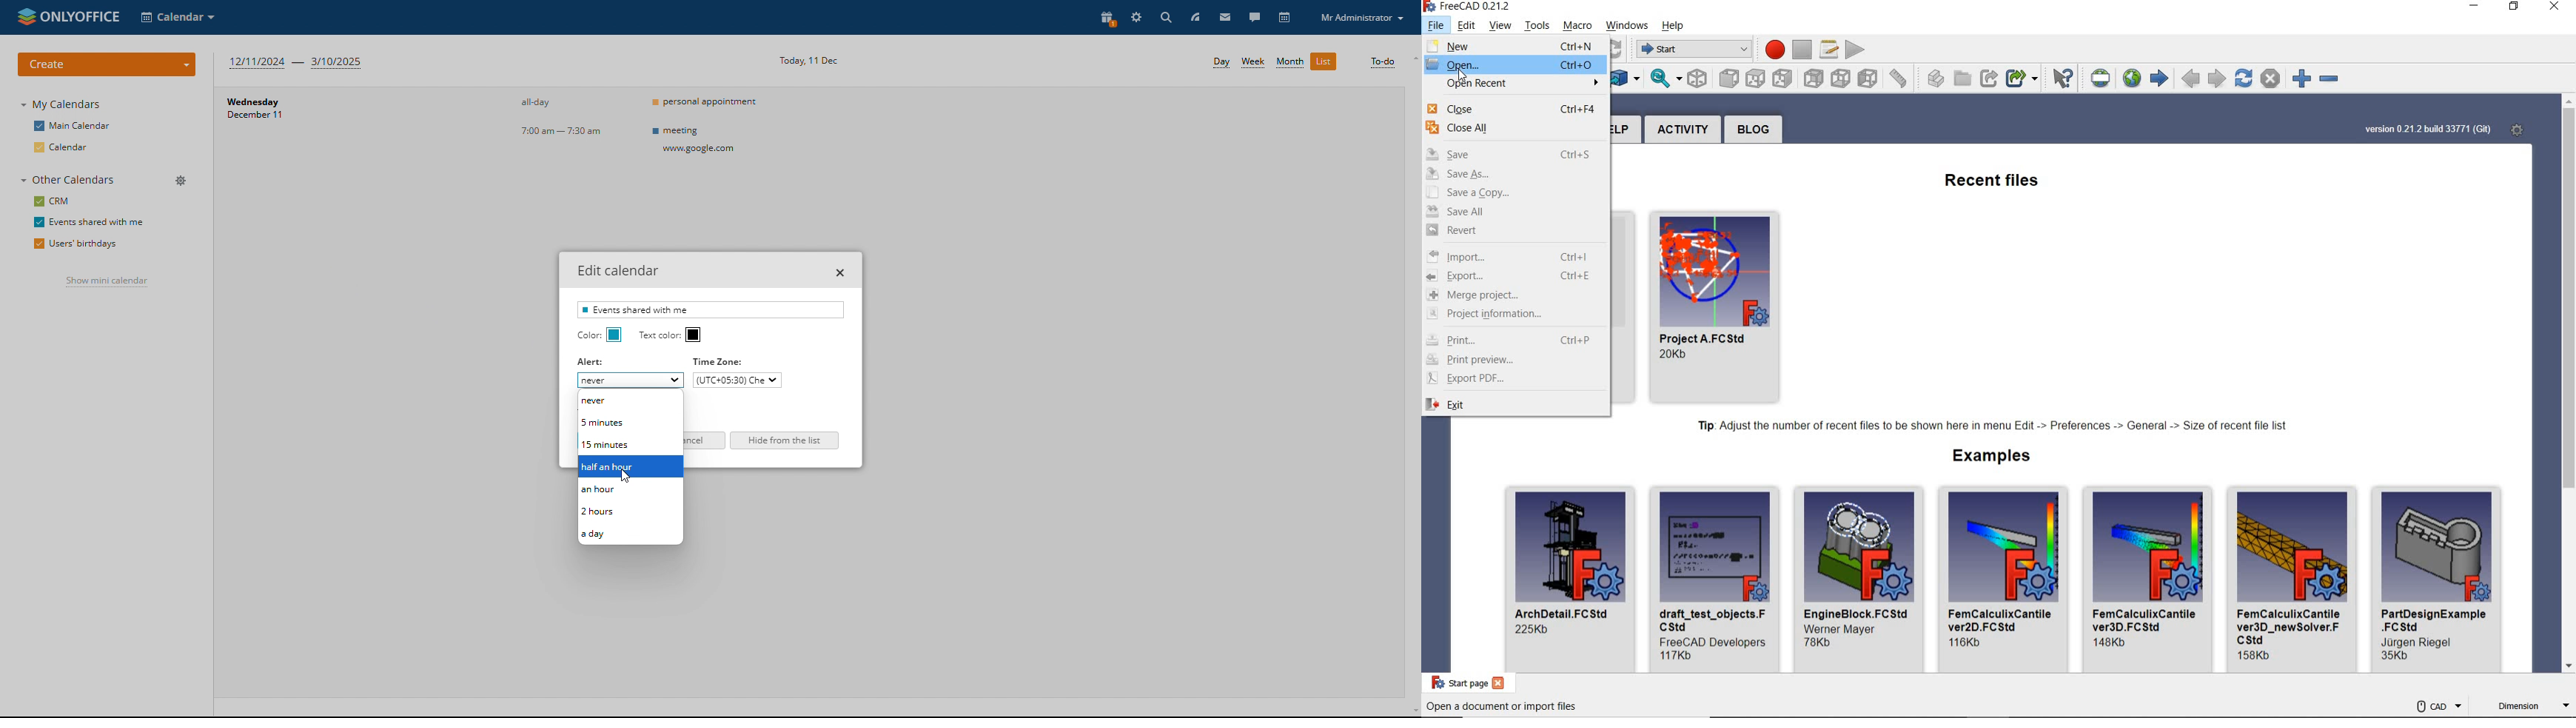 Image resolution: width=2576 pixels, height=728 pixels. I want to click on Alert:, so click(591, 363).